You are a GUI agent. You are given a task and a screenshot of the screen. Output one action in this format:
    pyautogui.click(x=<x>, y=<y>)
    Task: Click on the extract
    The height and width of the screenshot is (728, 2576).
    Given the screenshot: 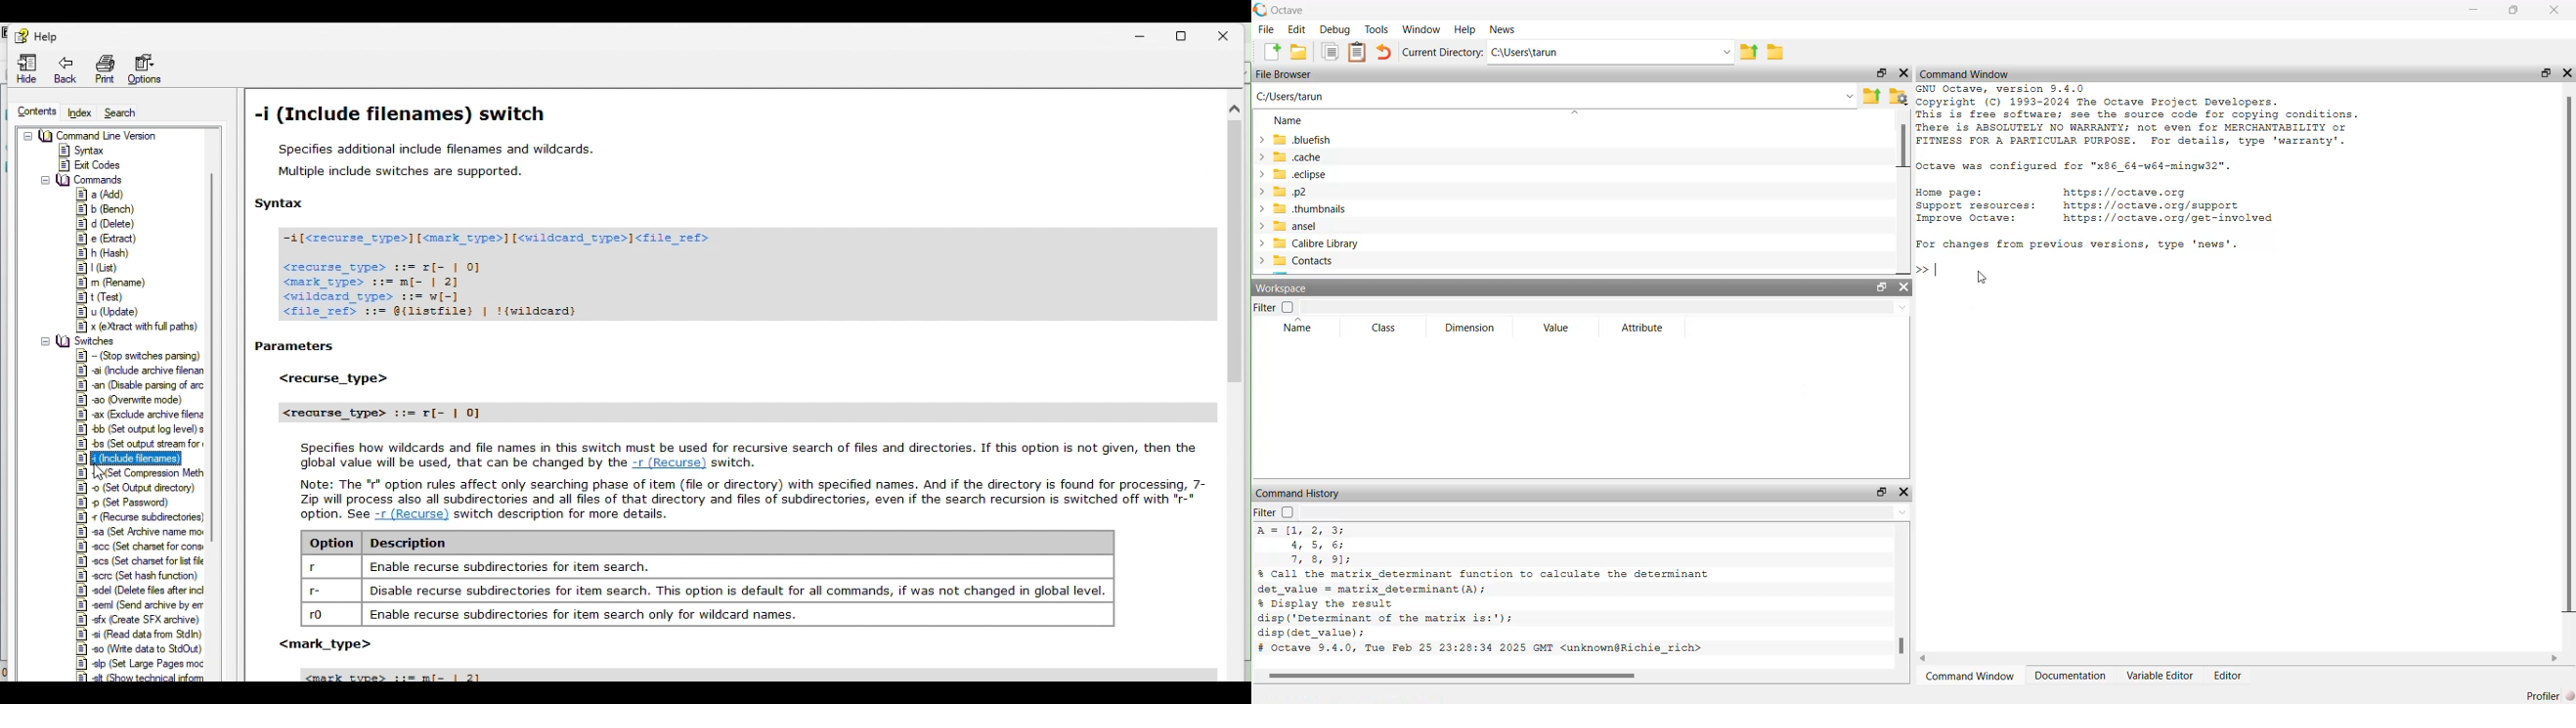 What is the action you would take?
    pyautogui.click(x=136, y=325)
    